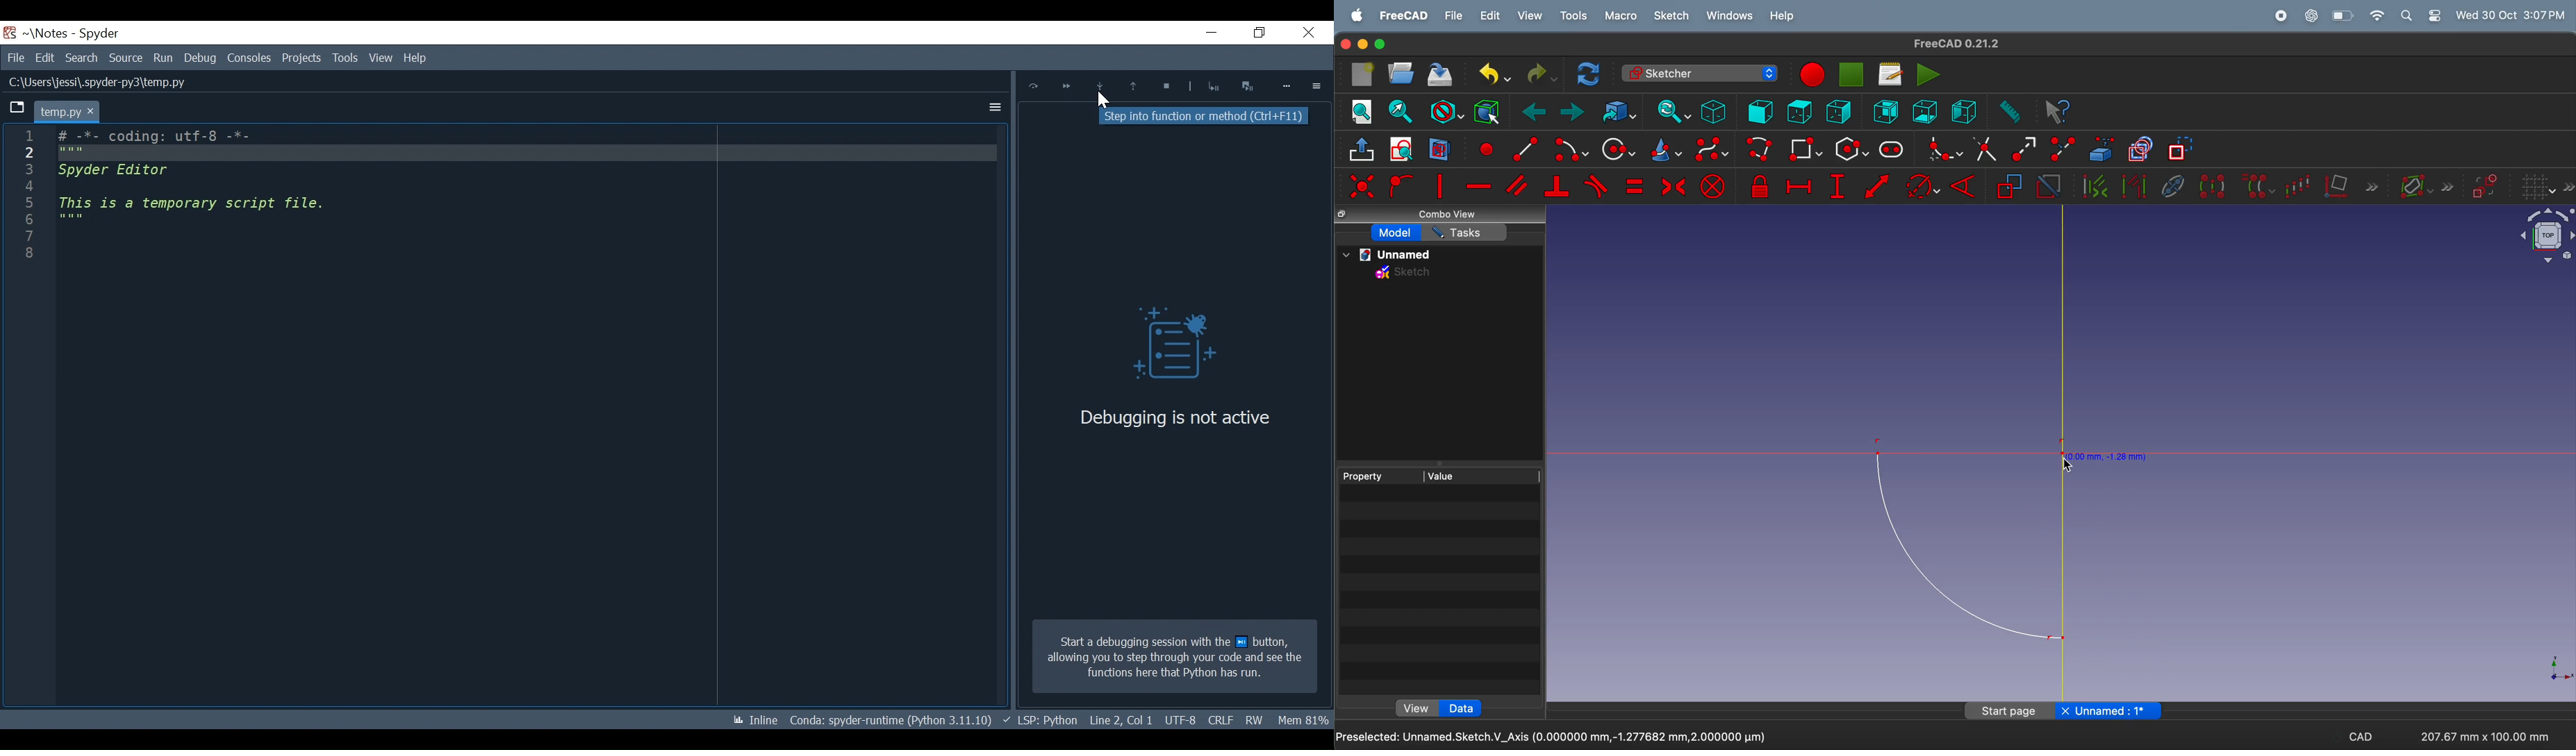 The height and width of the screenshot is (756, 2576). Describe the element at coordinates (1929, 74) in the screenshot. I see `execute marco` at that location.